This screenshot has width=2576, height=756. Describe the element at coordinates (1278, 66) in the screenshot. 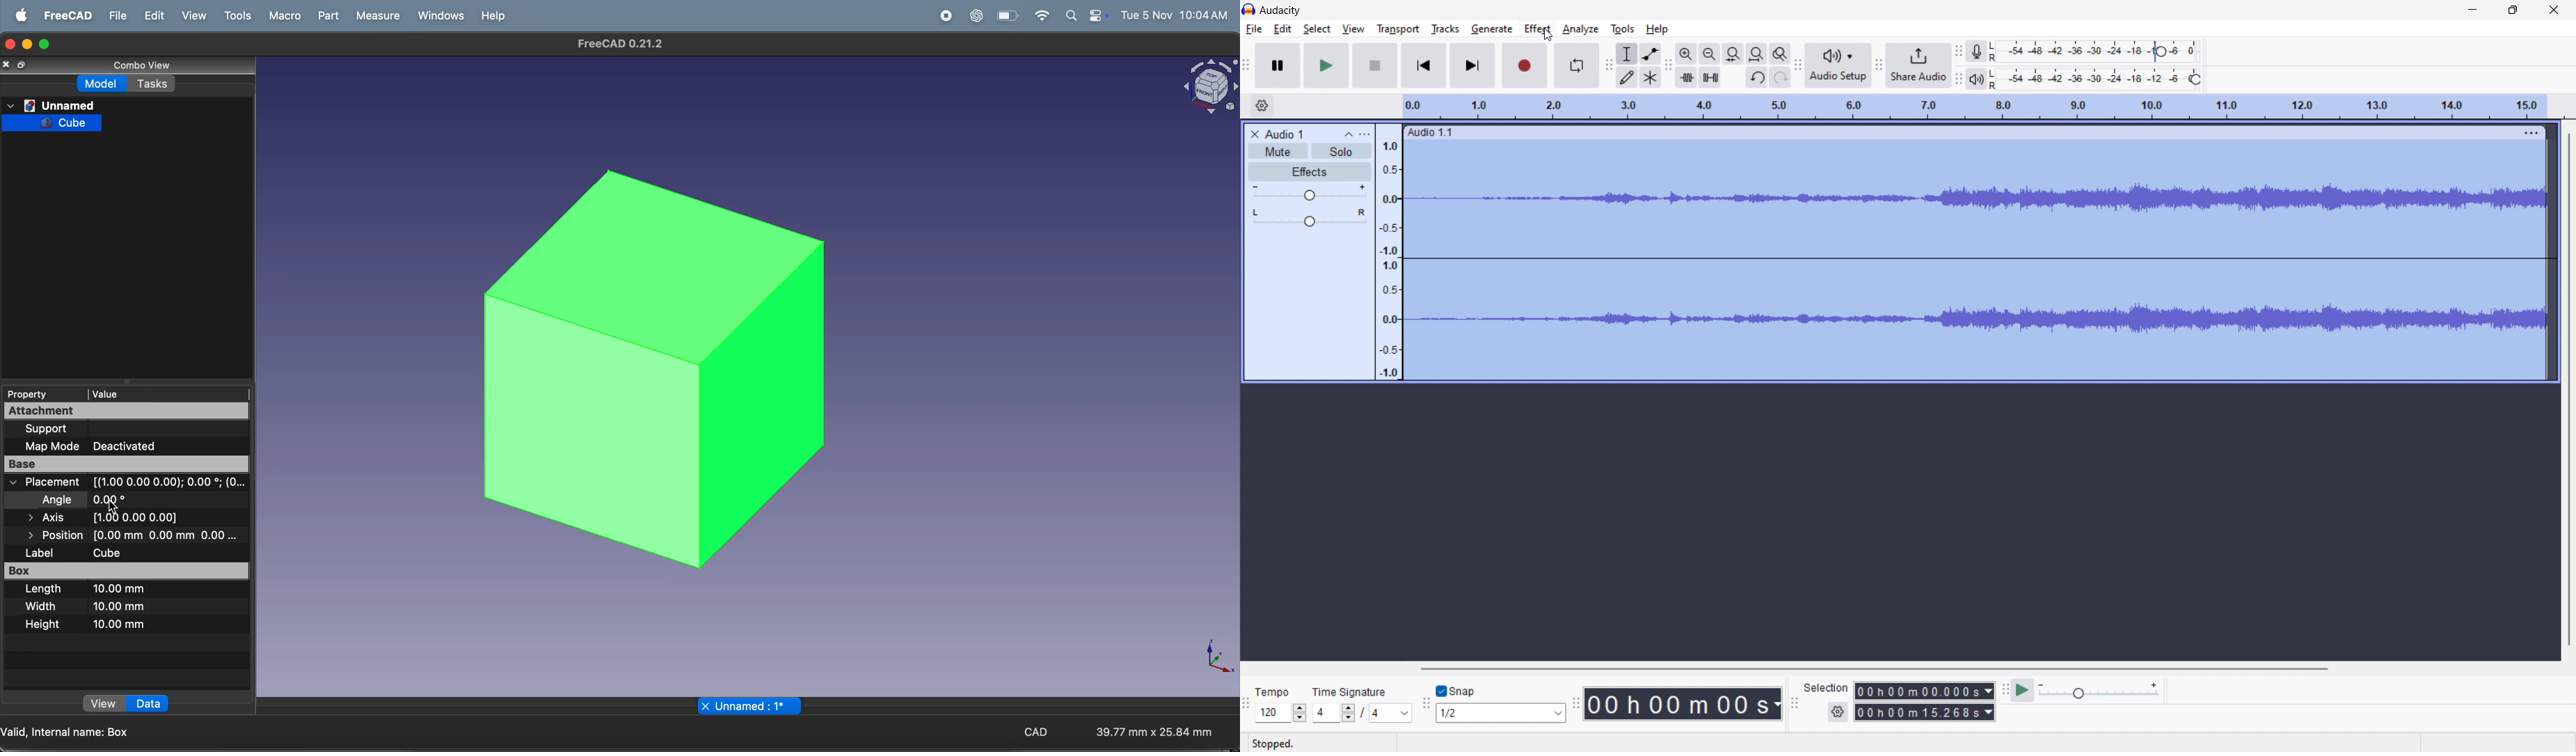

I see `pause` at that location.